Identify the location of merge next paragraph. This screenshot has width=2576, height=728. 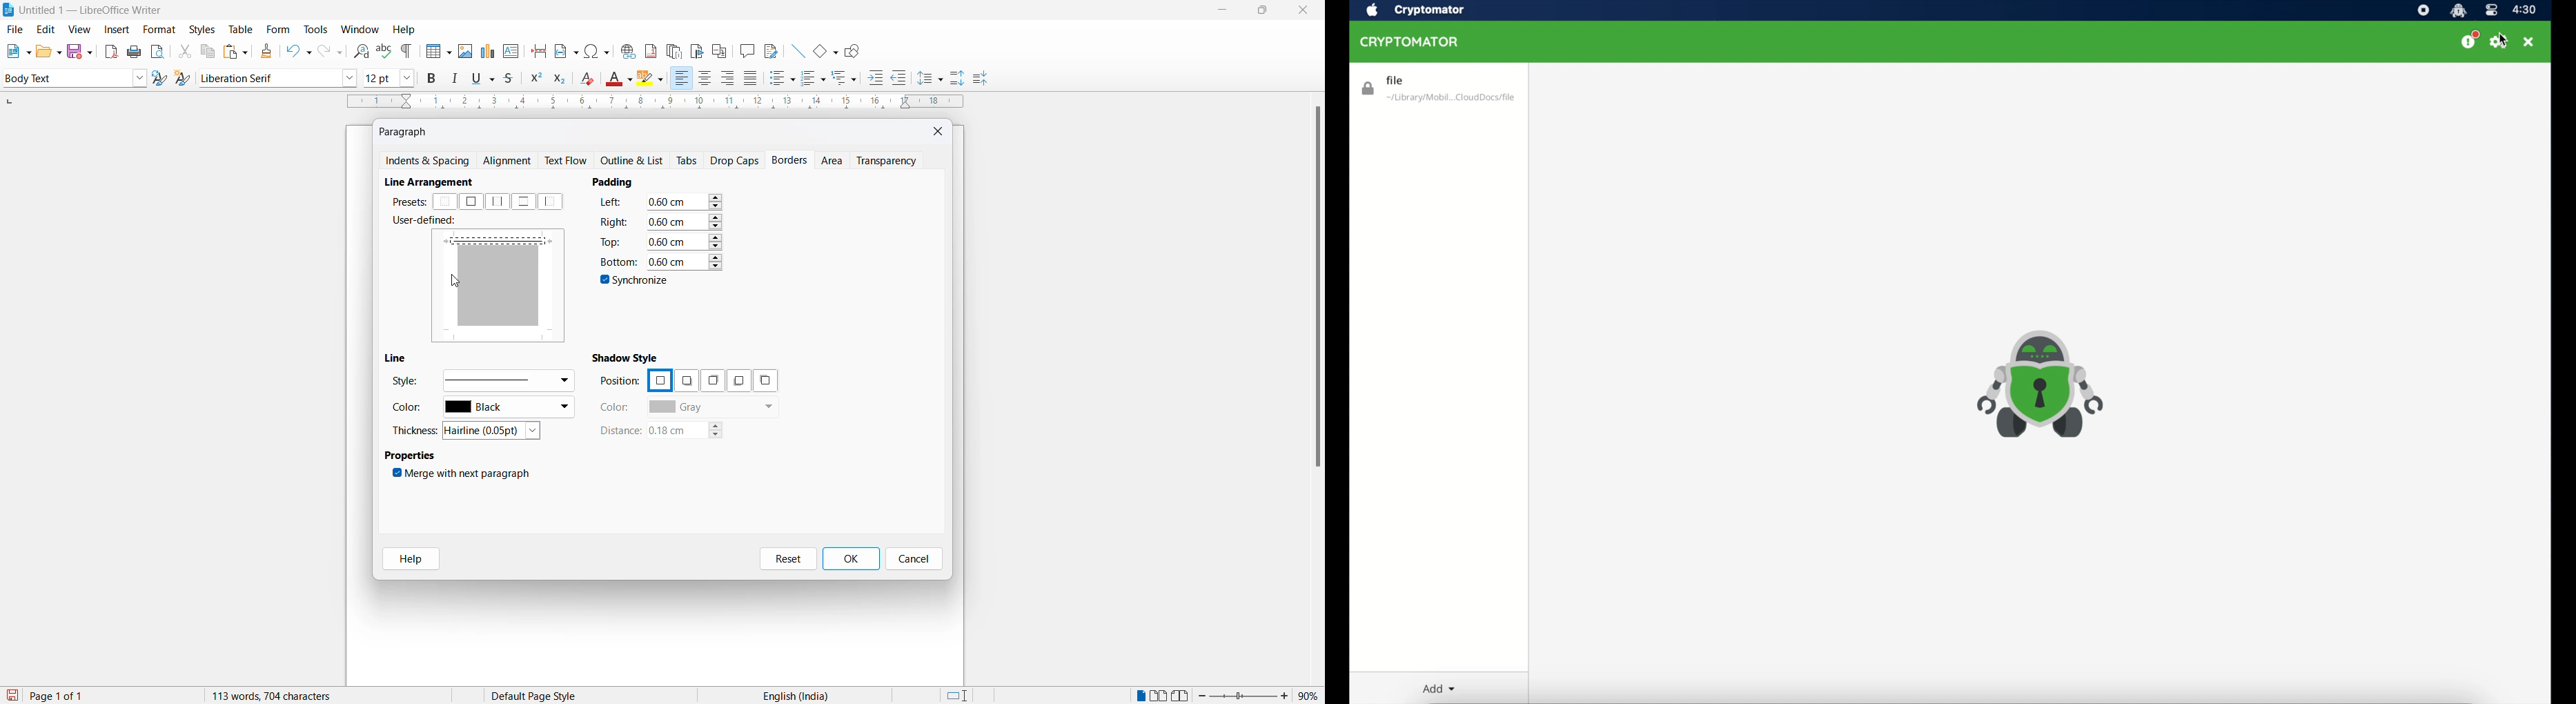
(464, 476).